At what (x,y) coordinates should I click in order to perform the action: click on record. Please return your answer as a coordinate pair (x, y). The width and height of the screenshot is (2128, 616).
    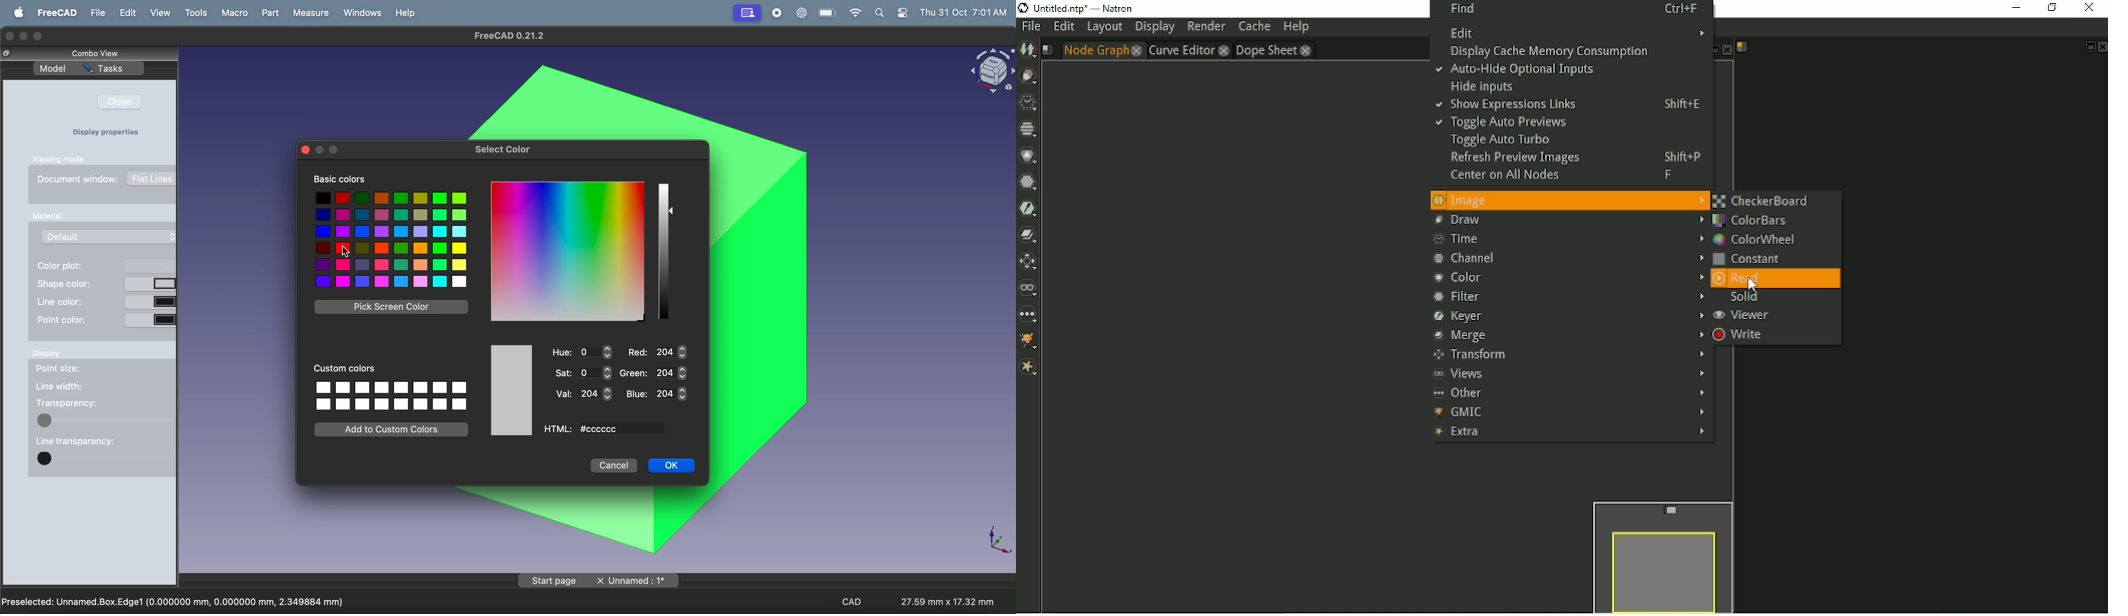
    Looking at the image, I should click on (777, 14).